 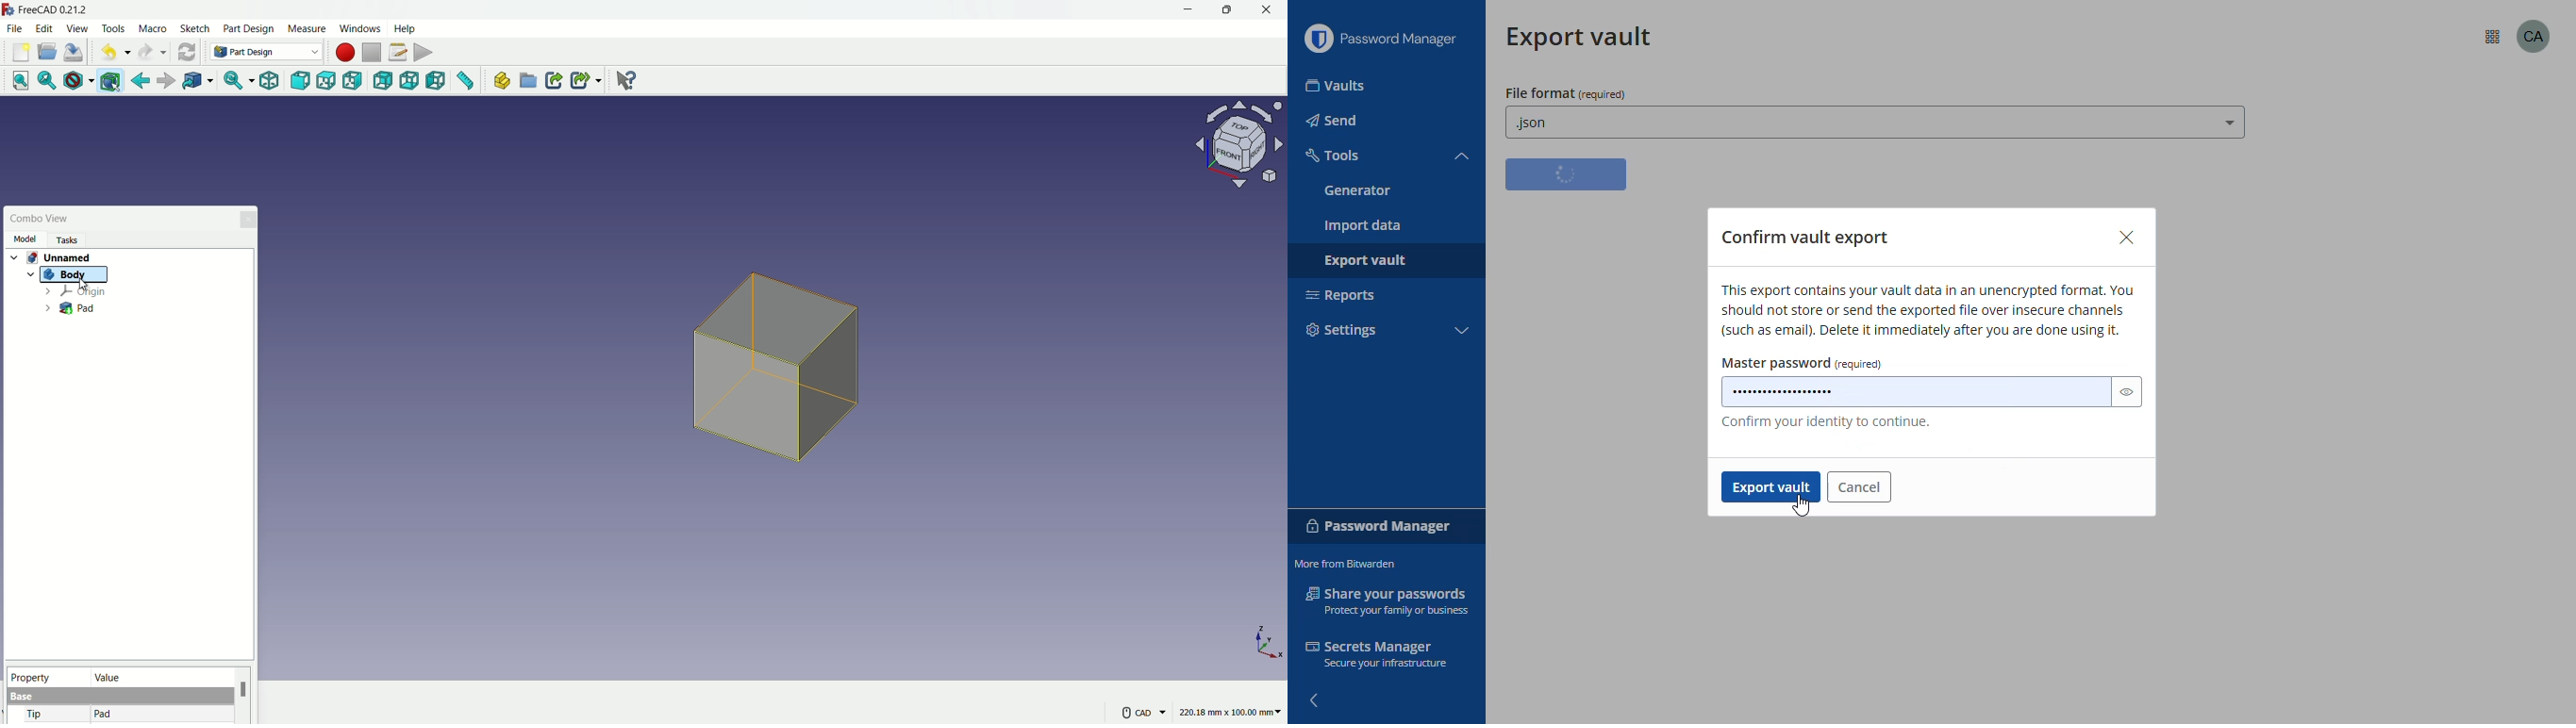 I want to click on Origin, so click(x=74, y=292).